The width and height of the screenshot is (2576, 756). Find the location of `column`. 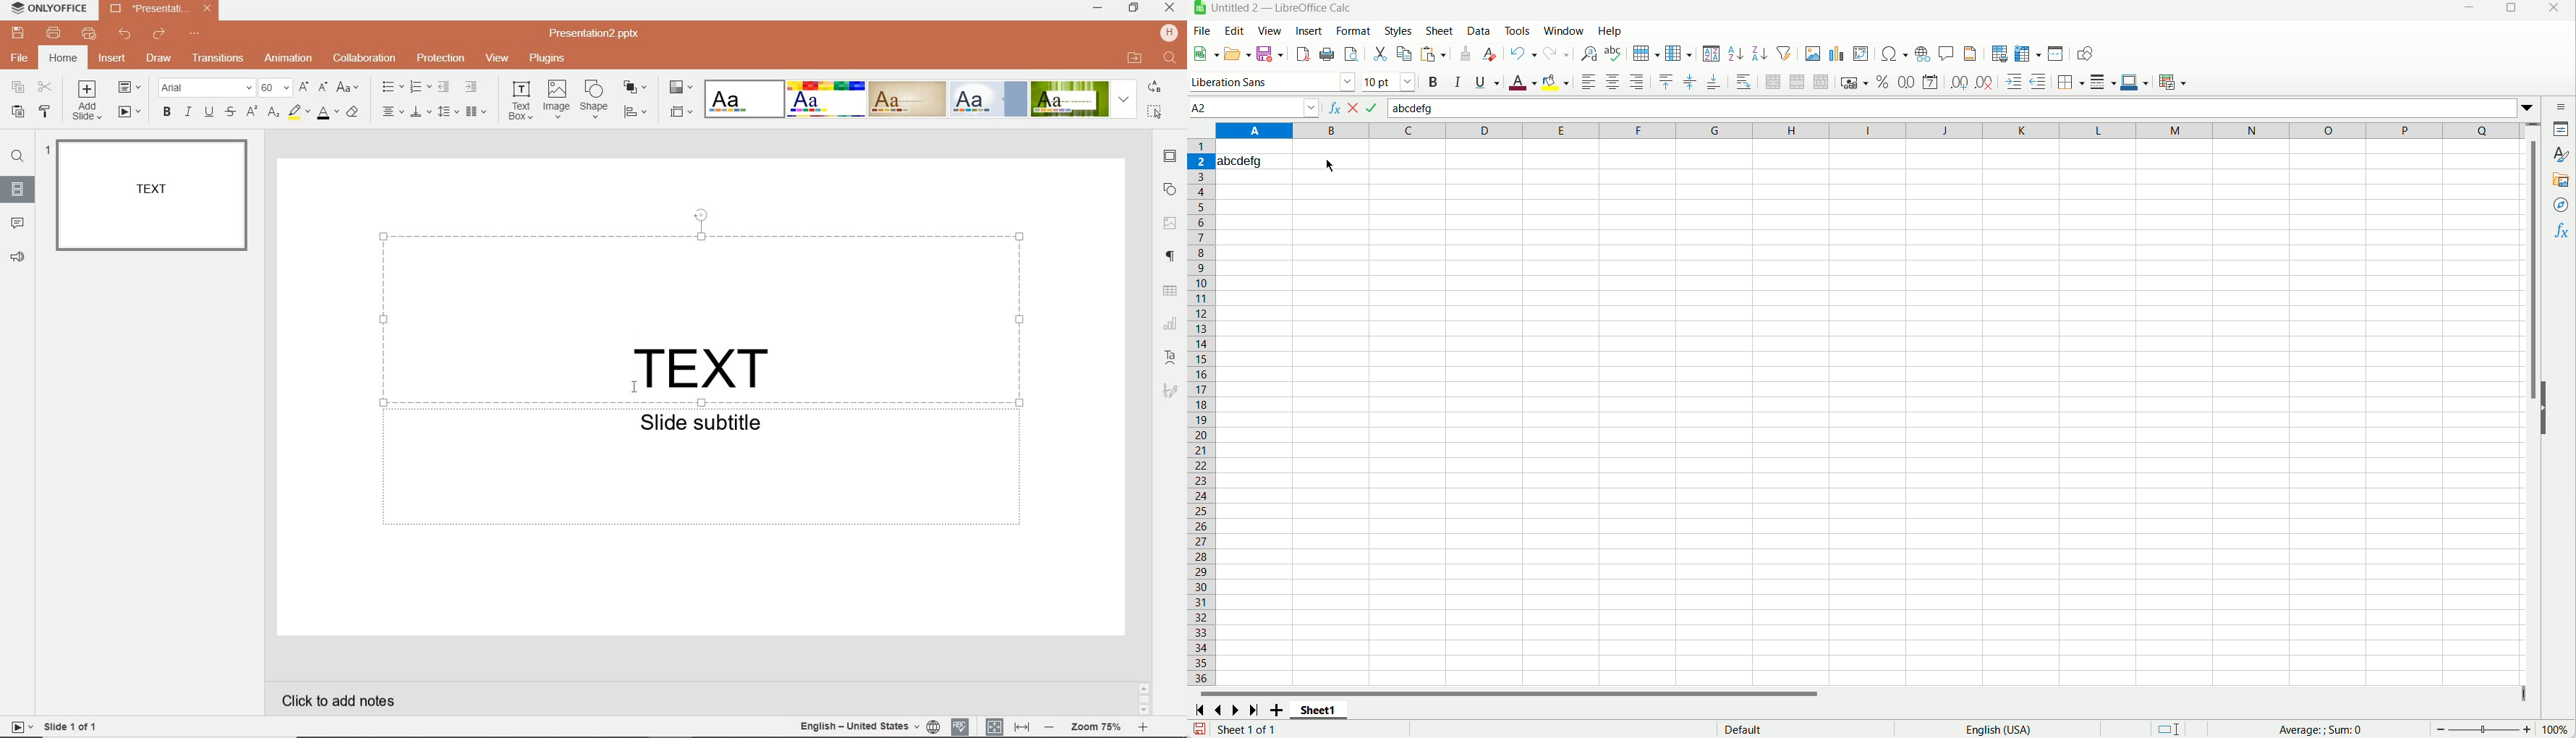

column is located at coordinates (1870, 130).